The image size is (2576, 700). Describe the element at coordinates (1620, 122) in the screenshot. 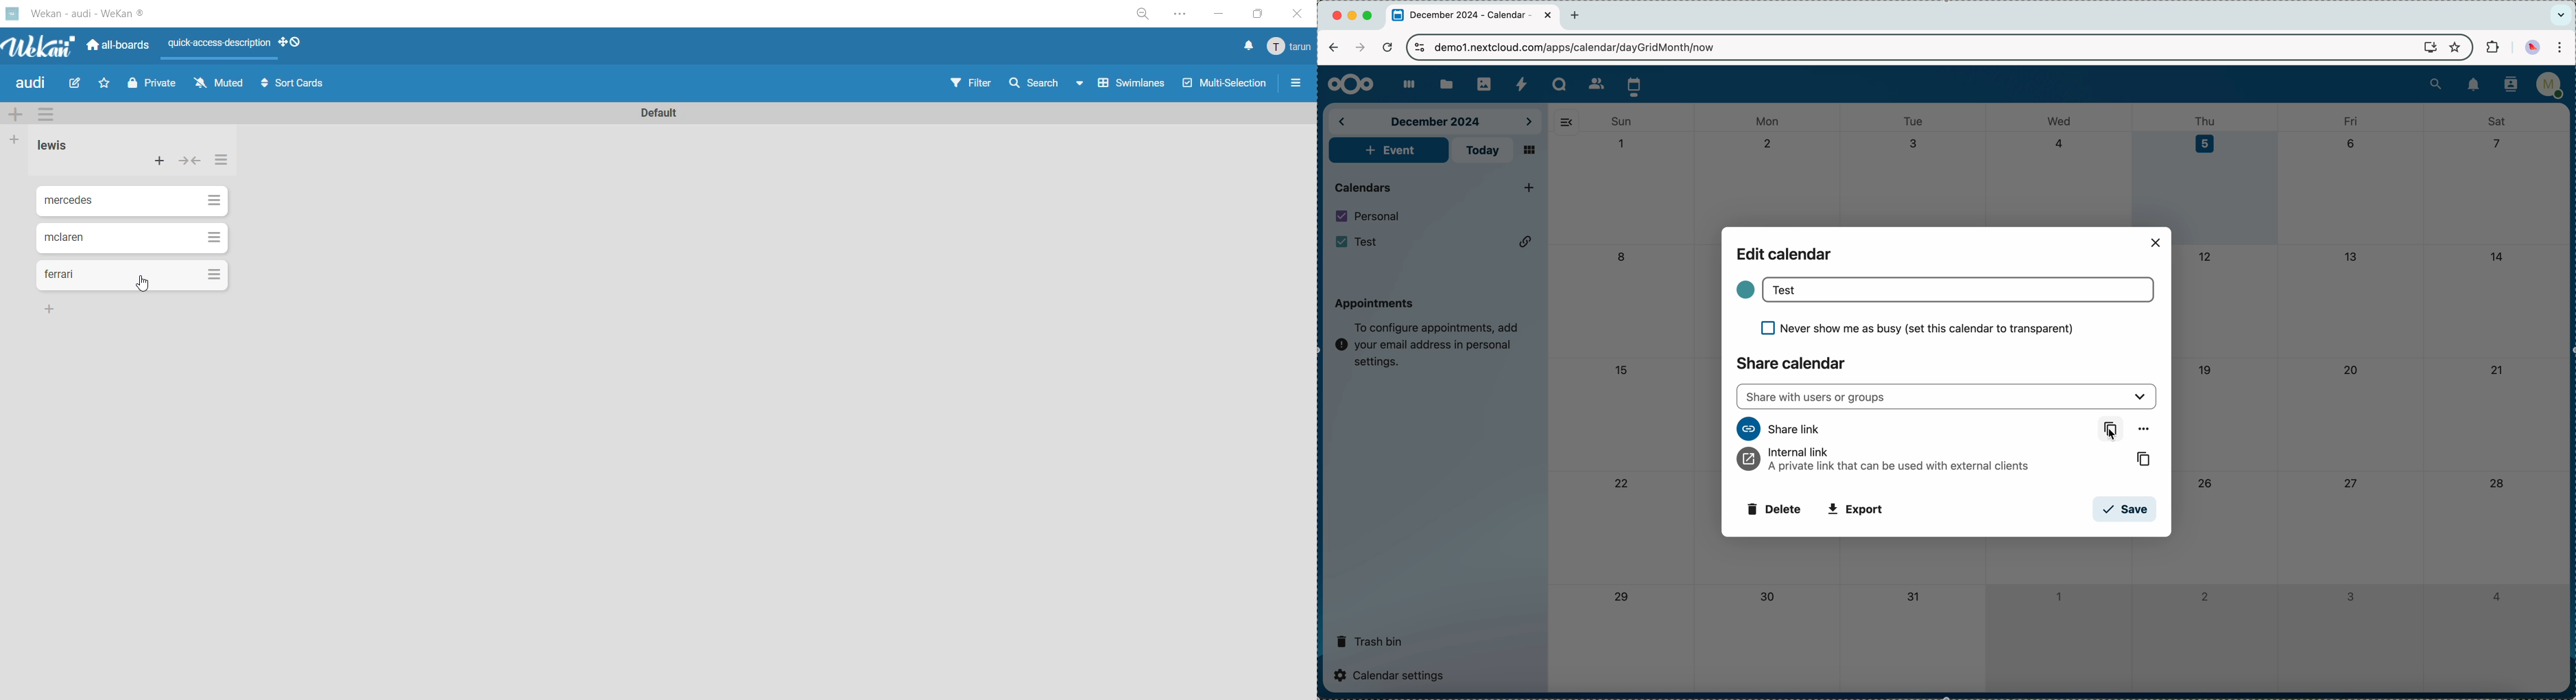

I see `sun` at that location.